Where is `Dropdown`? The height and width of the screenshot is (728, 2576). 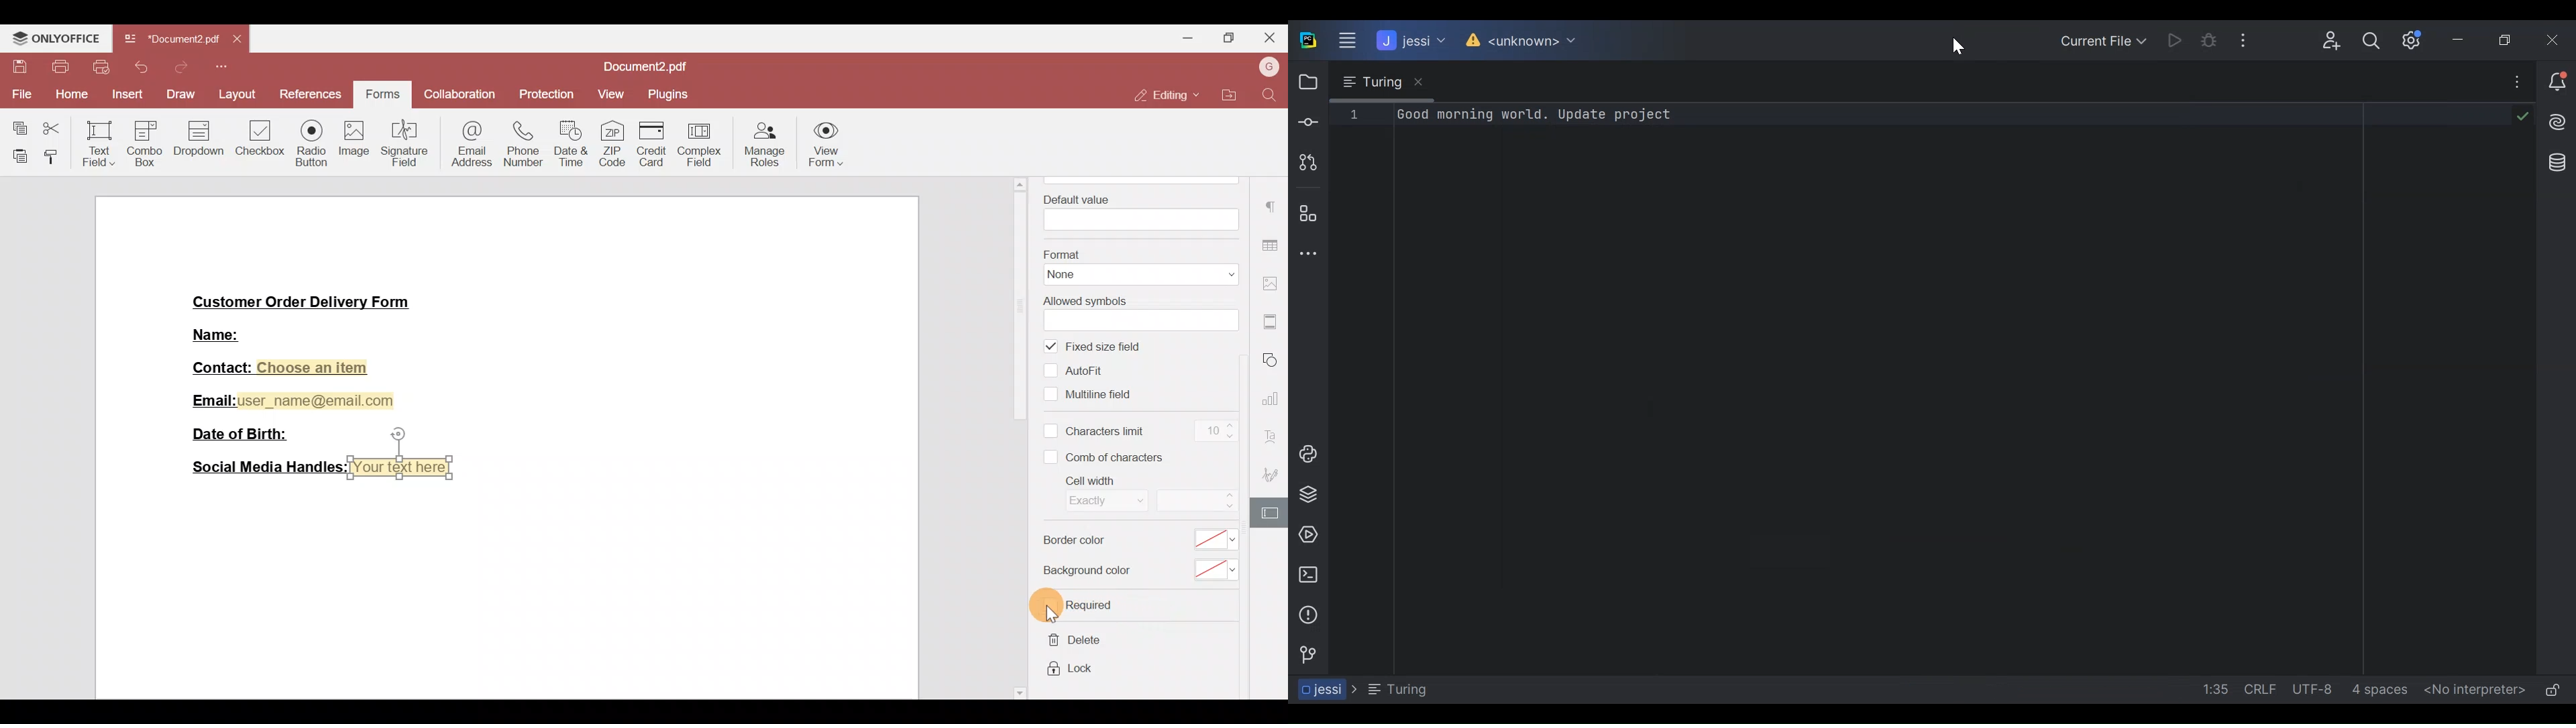 Dropdown is located at coordinates (201, 139).